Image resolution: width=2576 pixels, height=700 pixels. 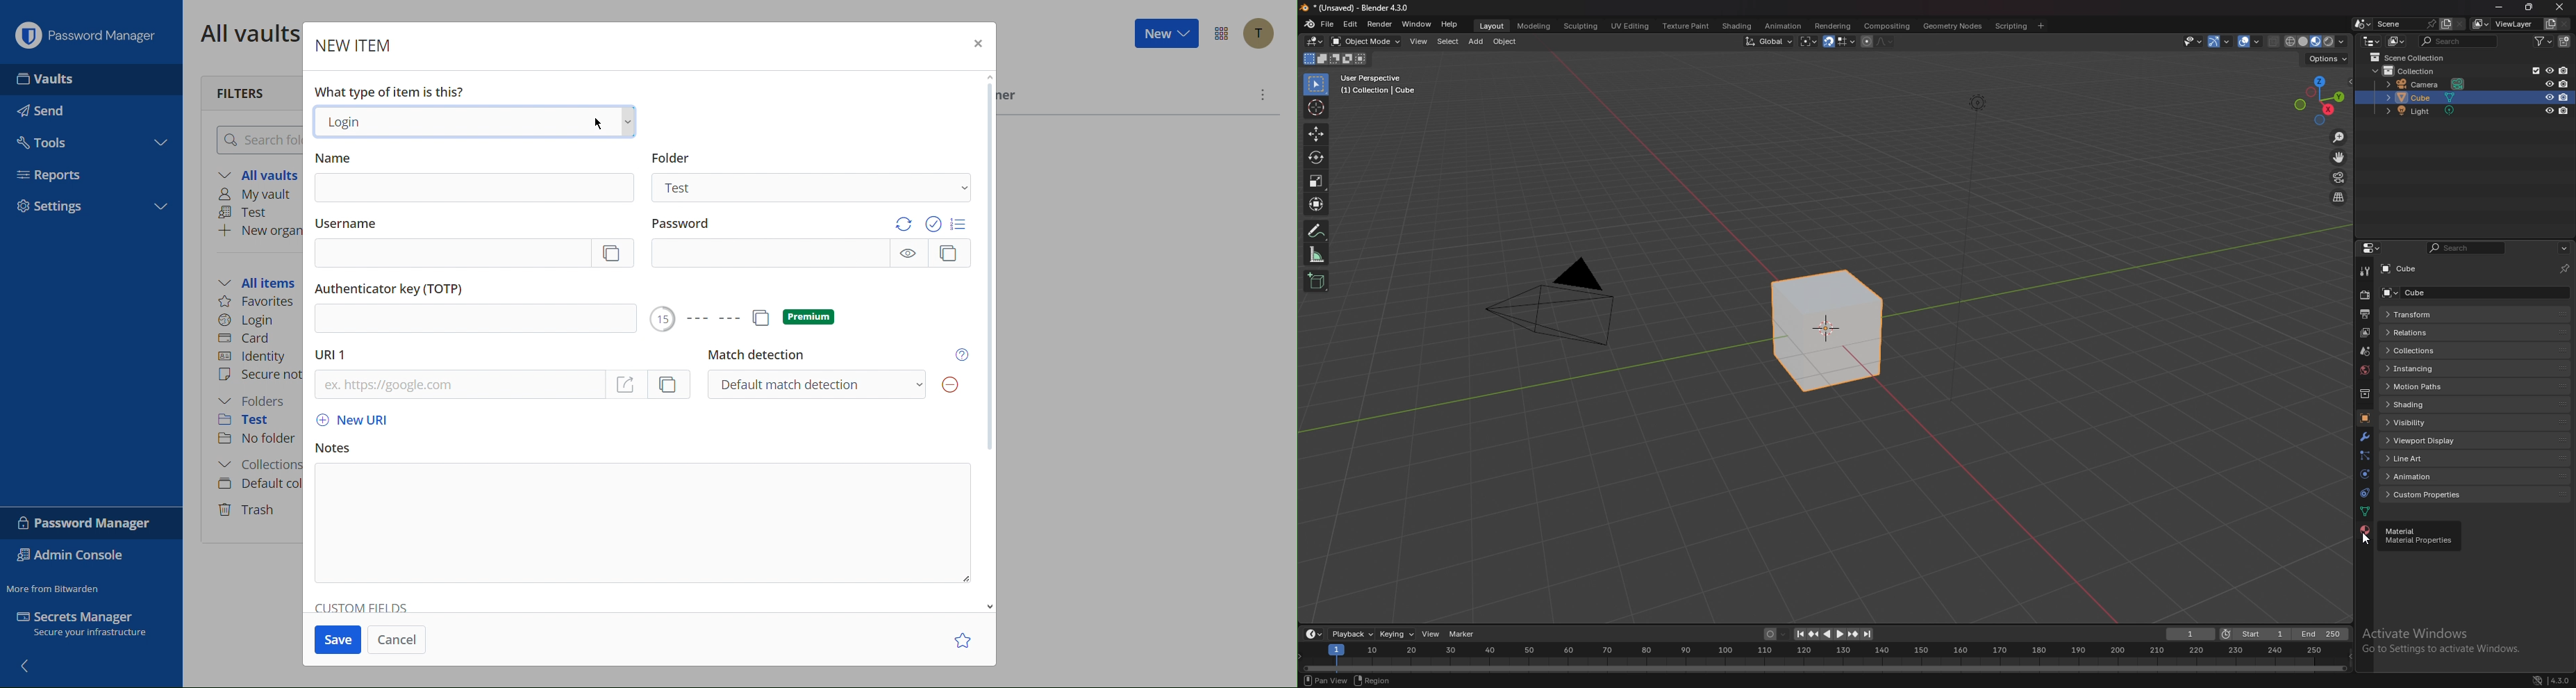 I want to click on Account, so click(x=1260, y=33).